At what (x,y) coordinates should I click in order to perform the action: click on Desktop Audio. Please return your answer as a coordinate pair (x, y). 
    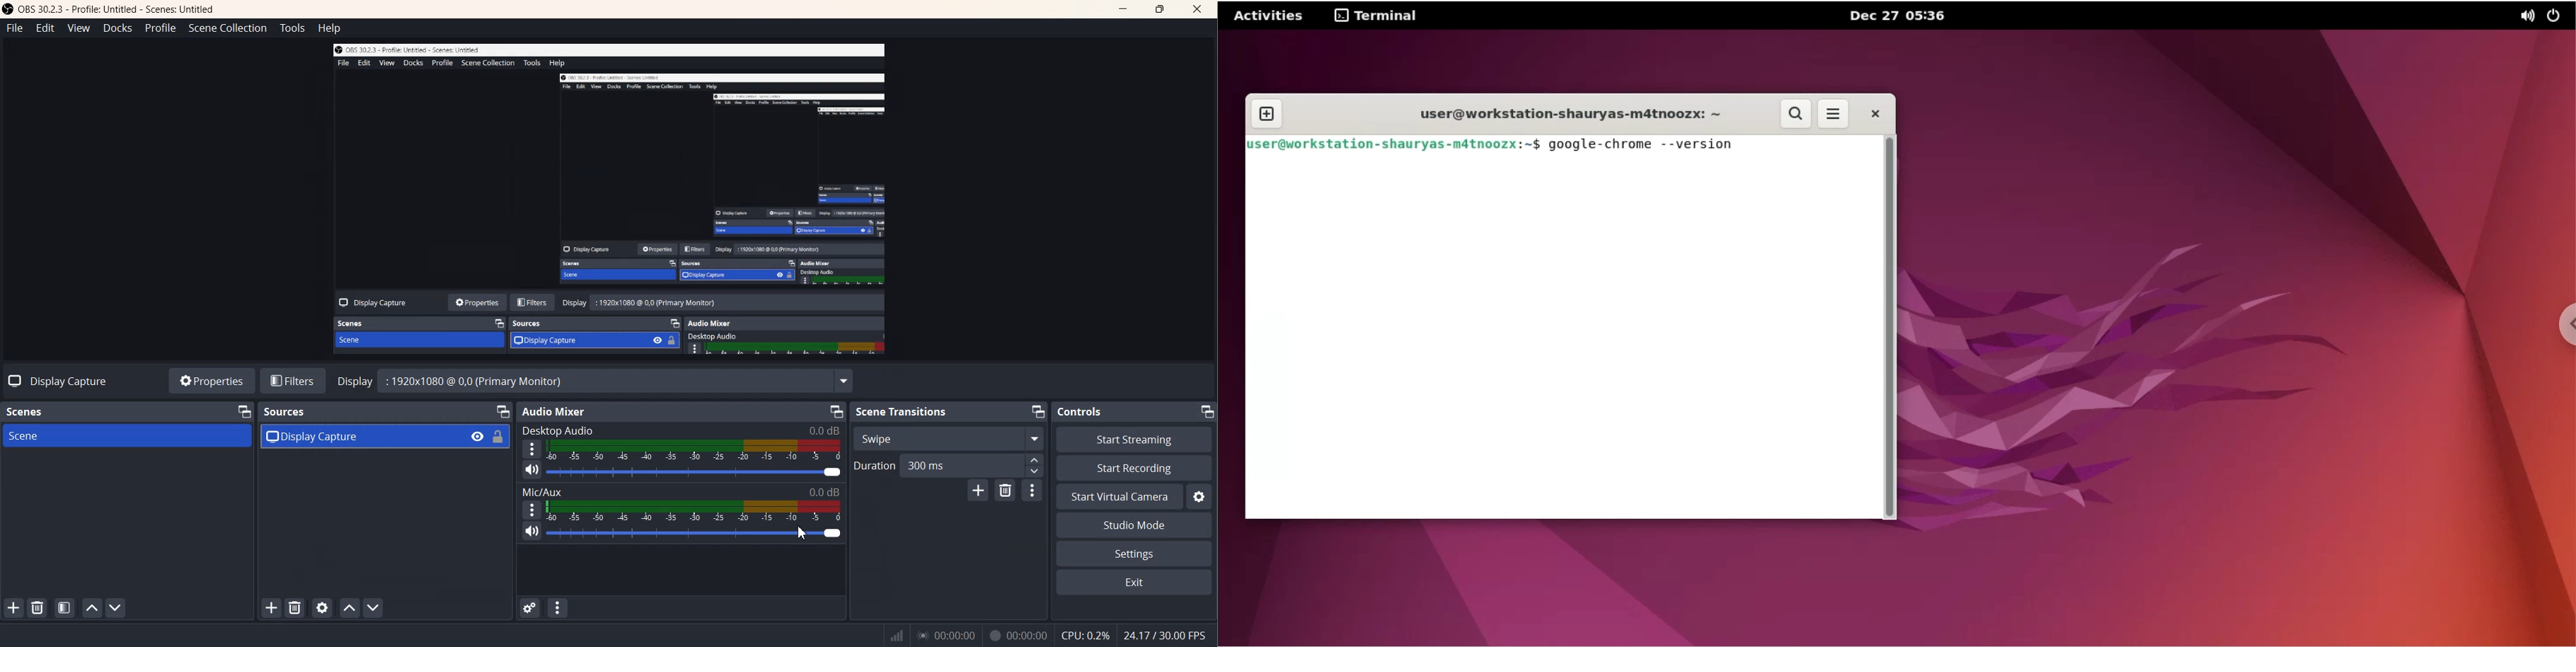
    Looking at the image, I should click on (798, 428).